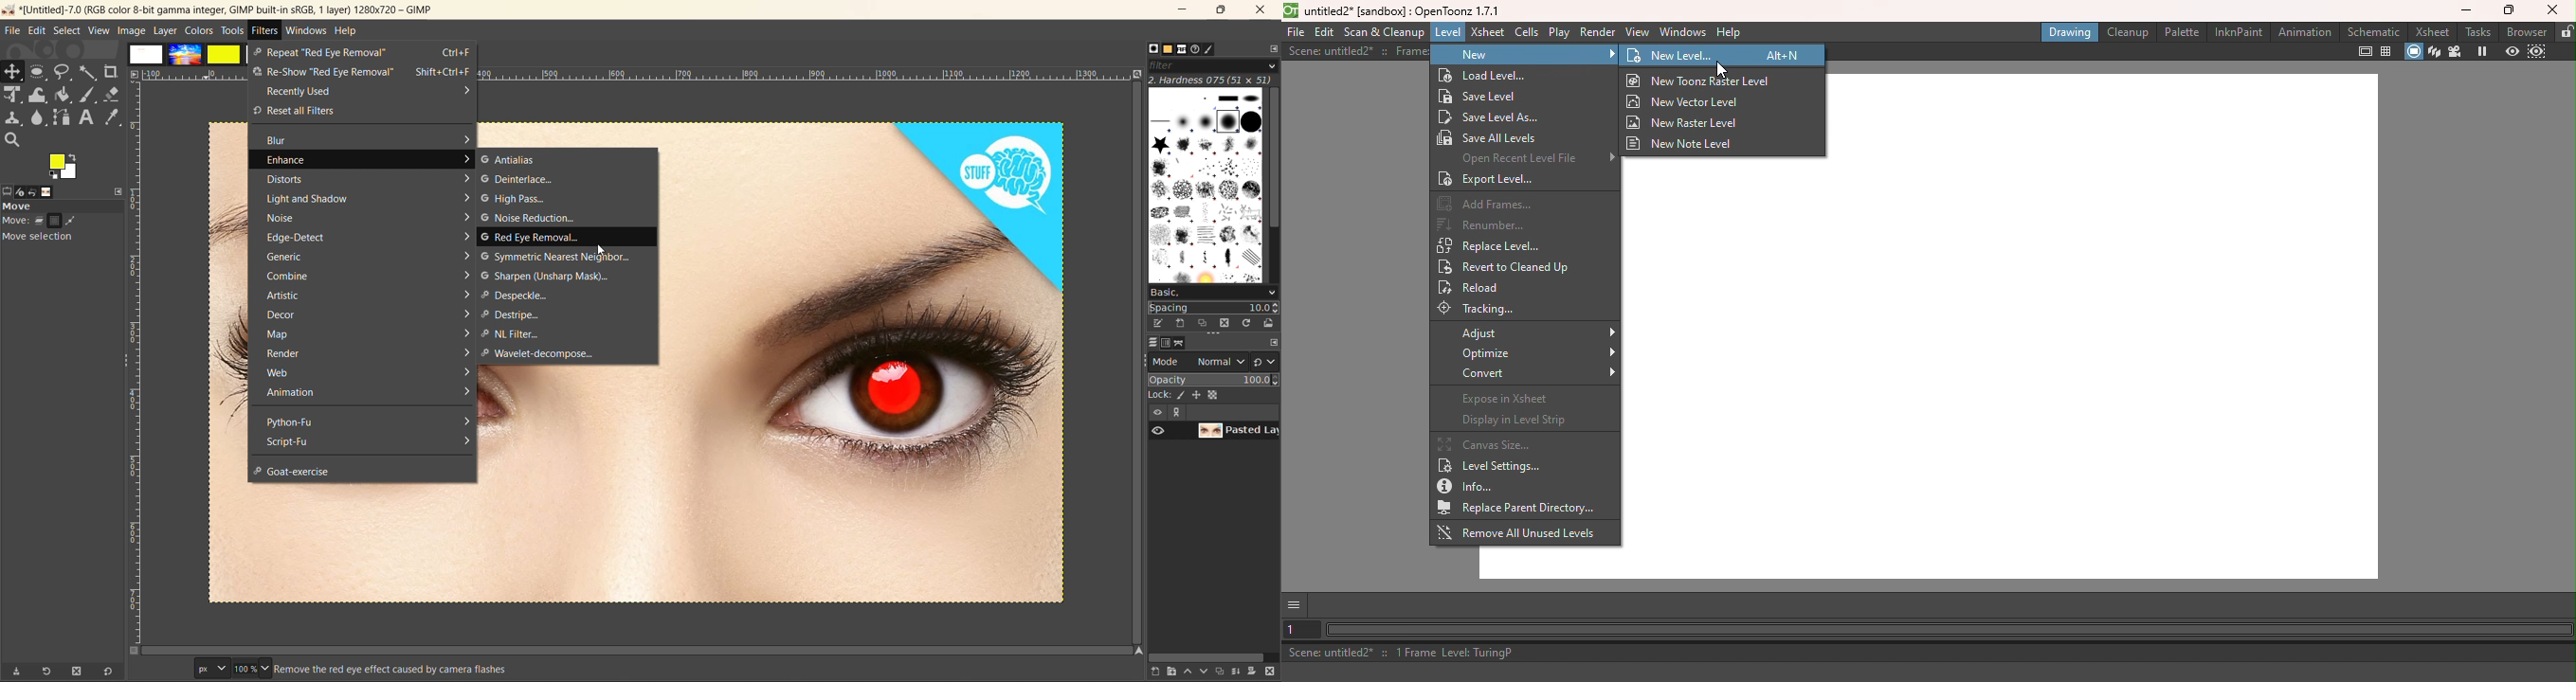 The width and height of the screenshot is (2576, 700). Describe the element at coordinates (361, 73) in the screenshot. I see `re show red eye removal` at that location.